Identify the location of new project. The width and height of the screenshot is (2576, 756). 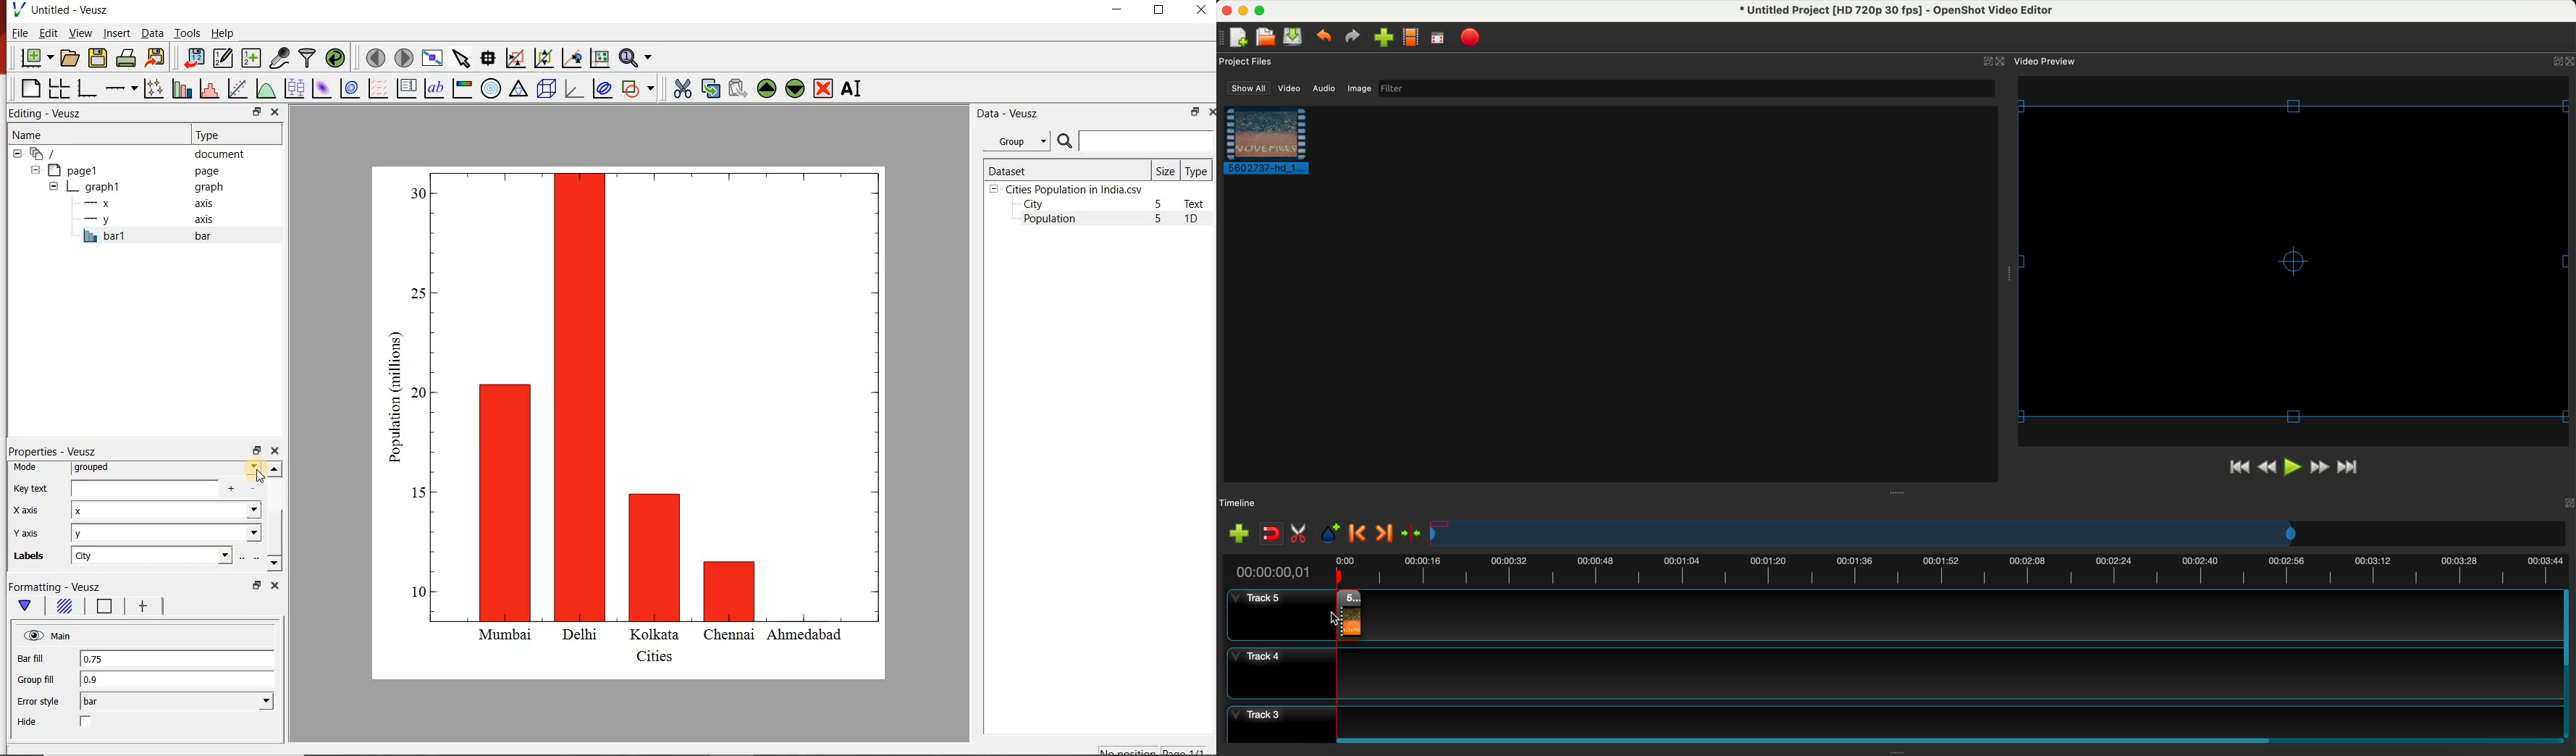
(1240, 36).